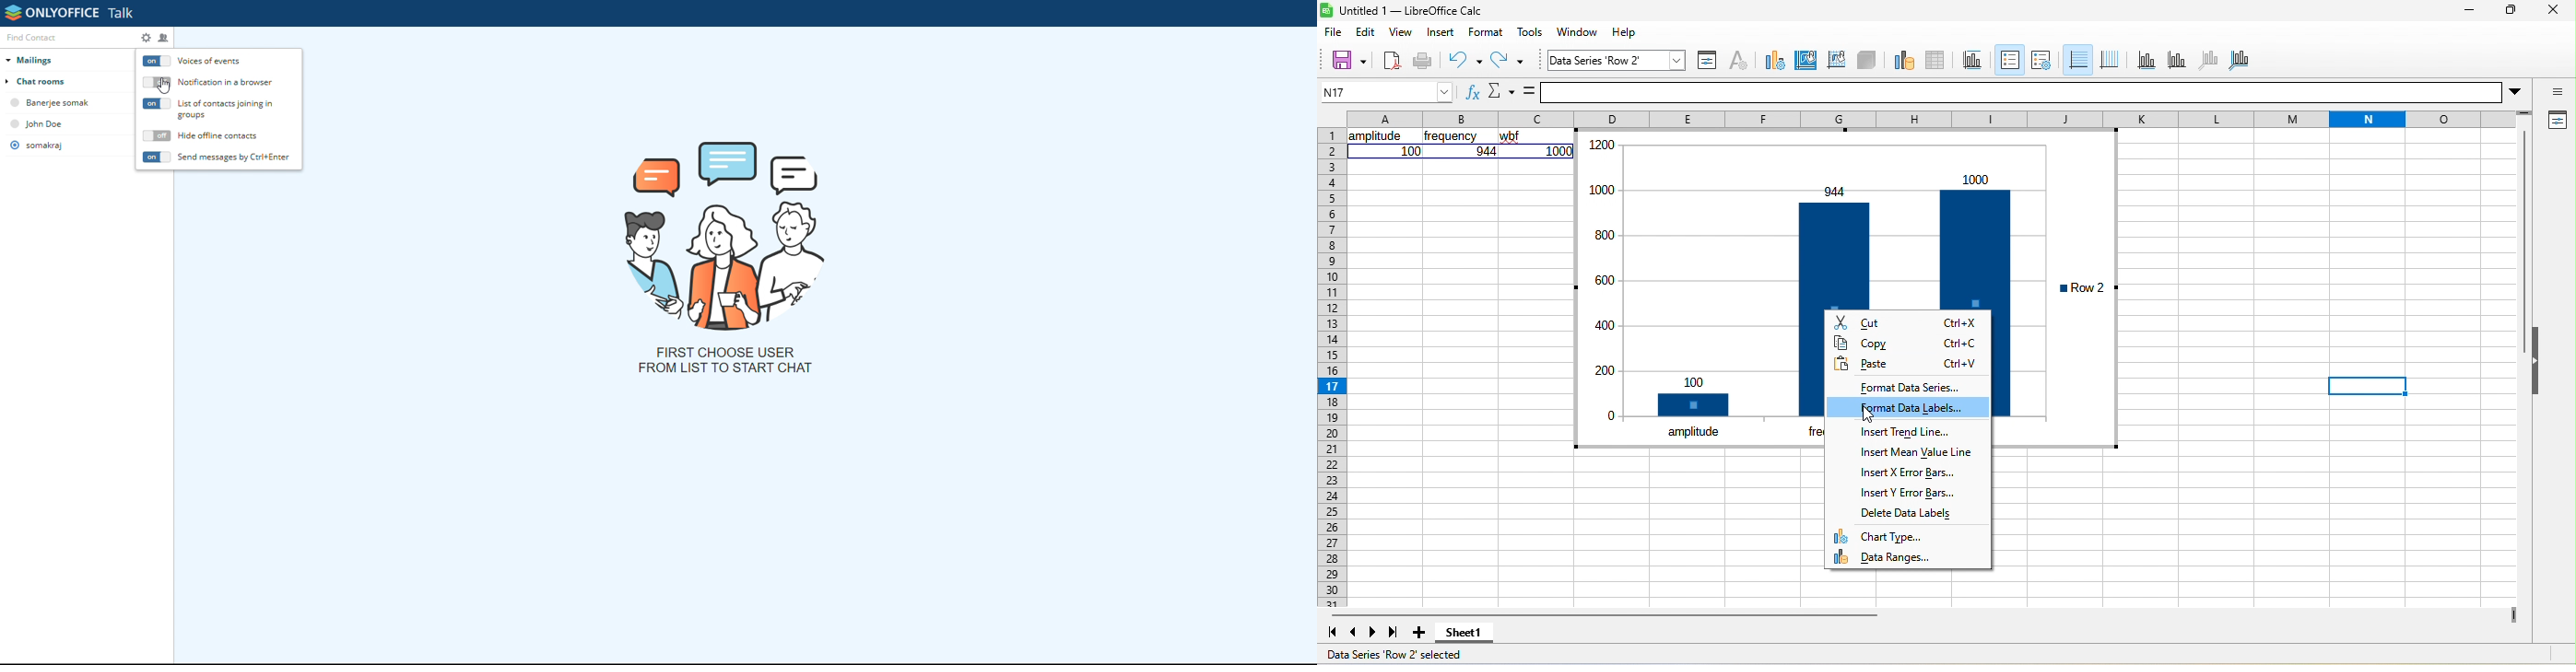  Describe the element at coordinates (1915, 454) in the screenshot. I see `insert mean value line` at that location.